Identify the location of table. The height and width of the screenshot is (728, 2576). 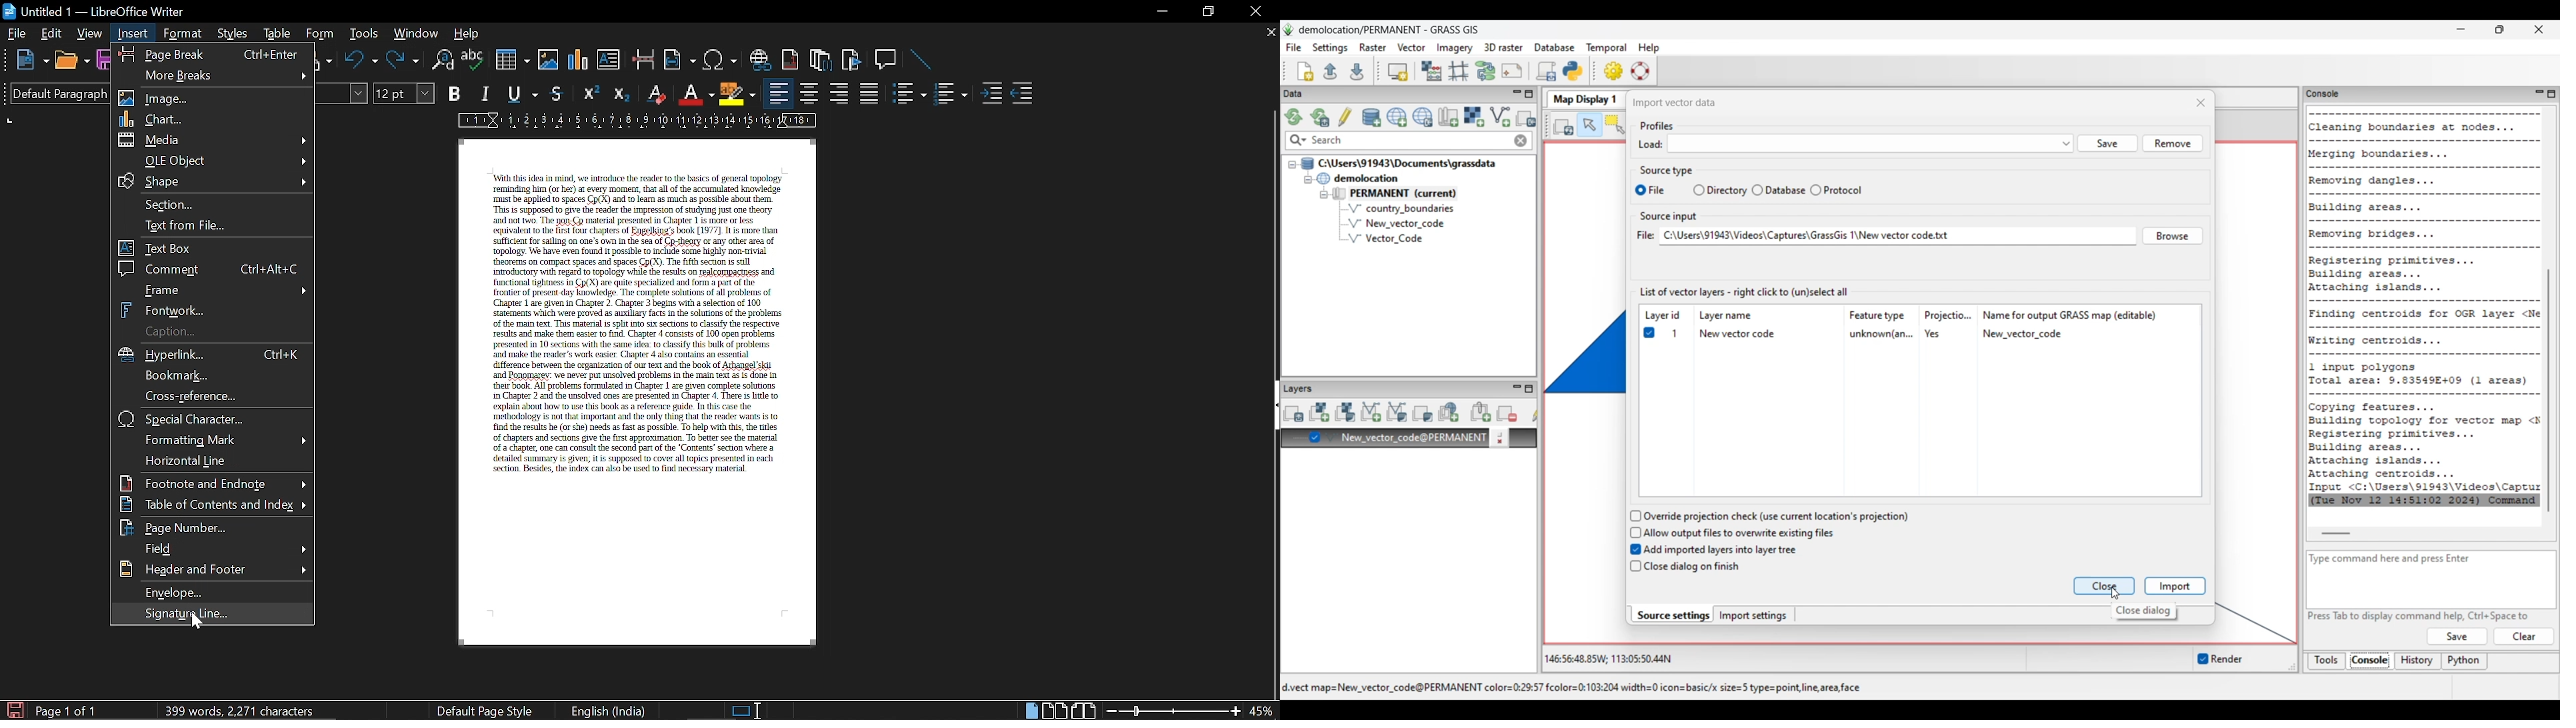
(278, 35).